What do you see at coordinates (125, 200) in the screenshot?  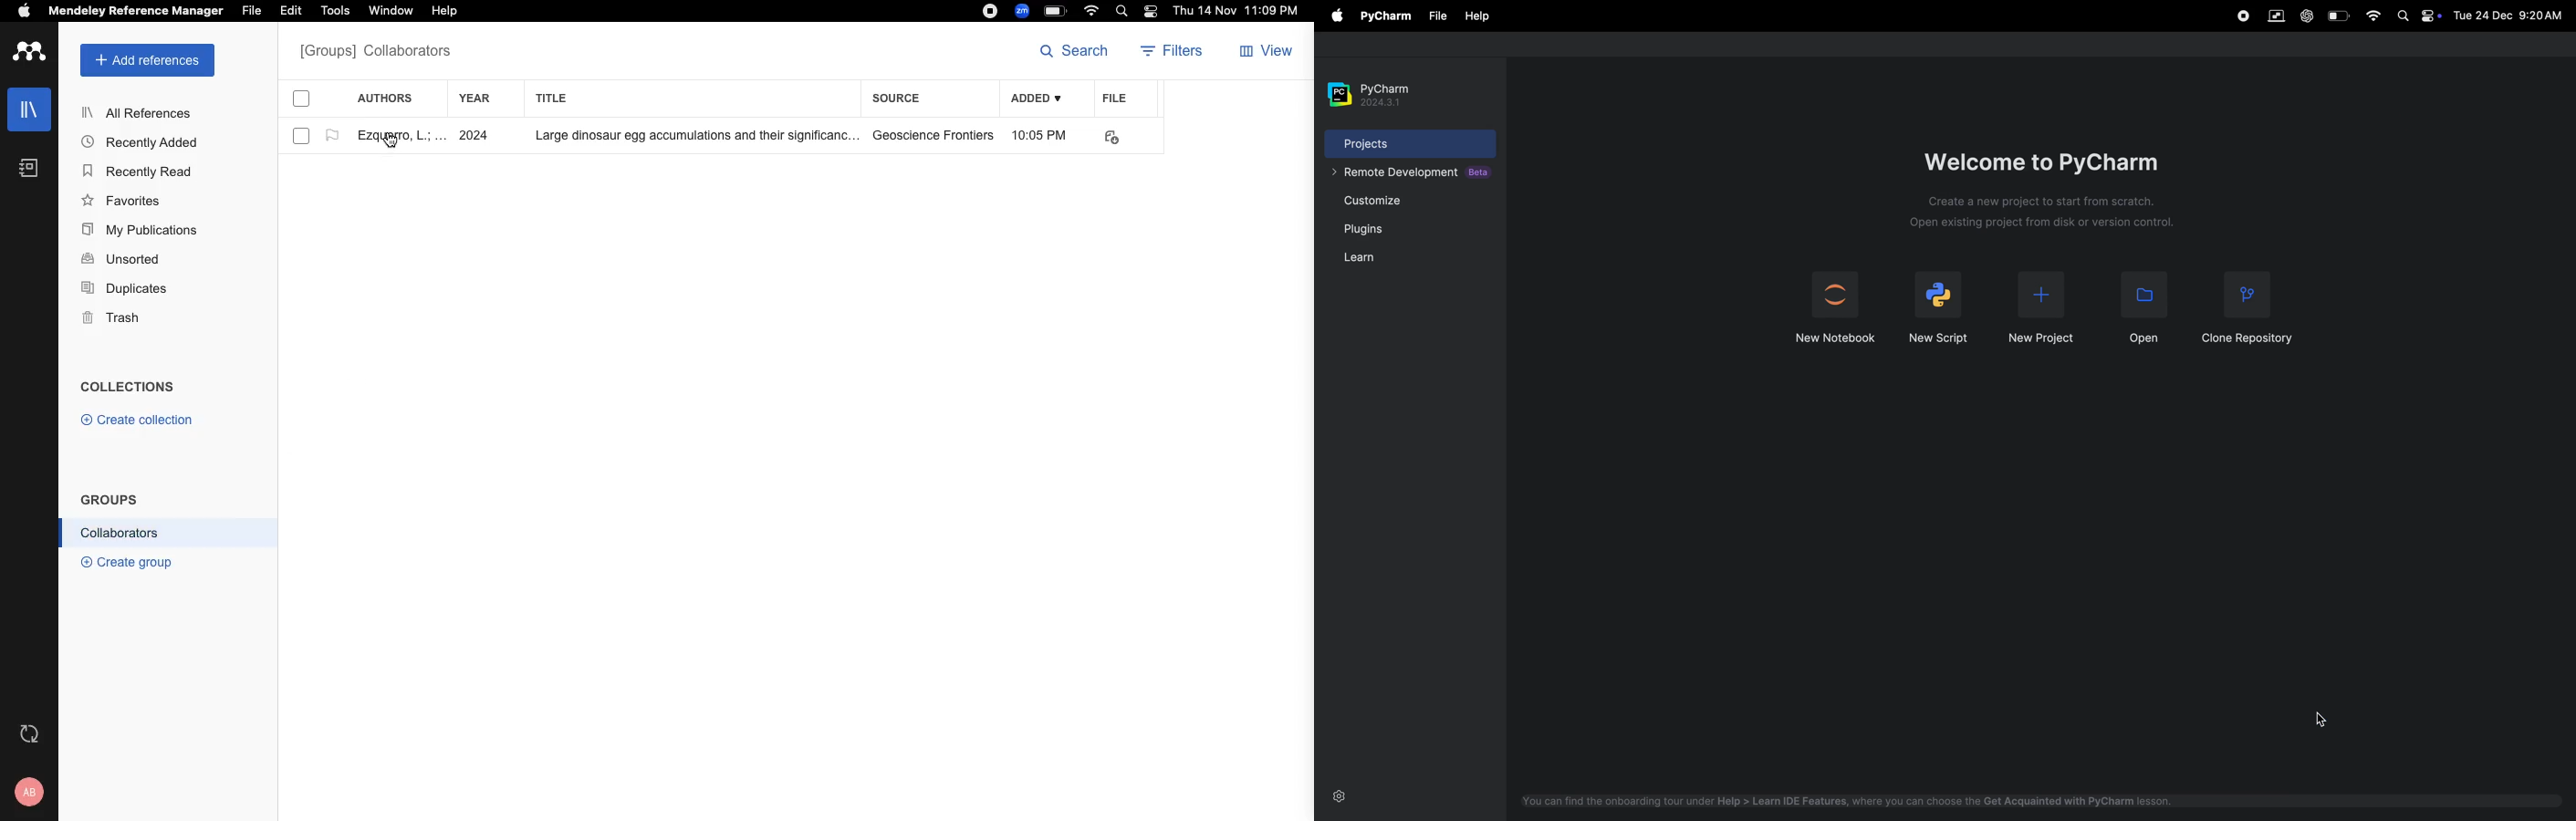 I see `Favorites` at bounding box center [125, 200].